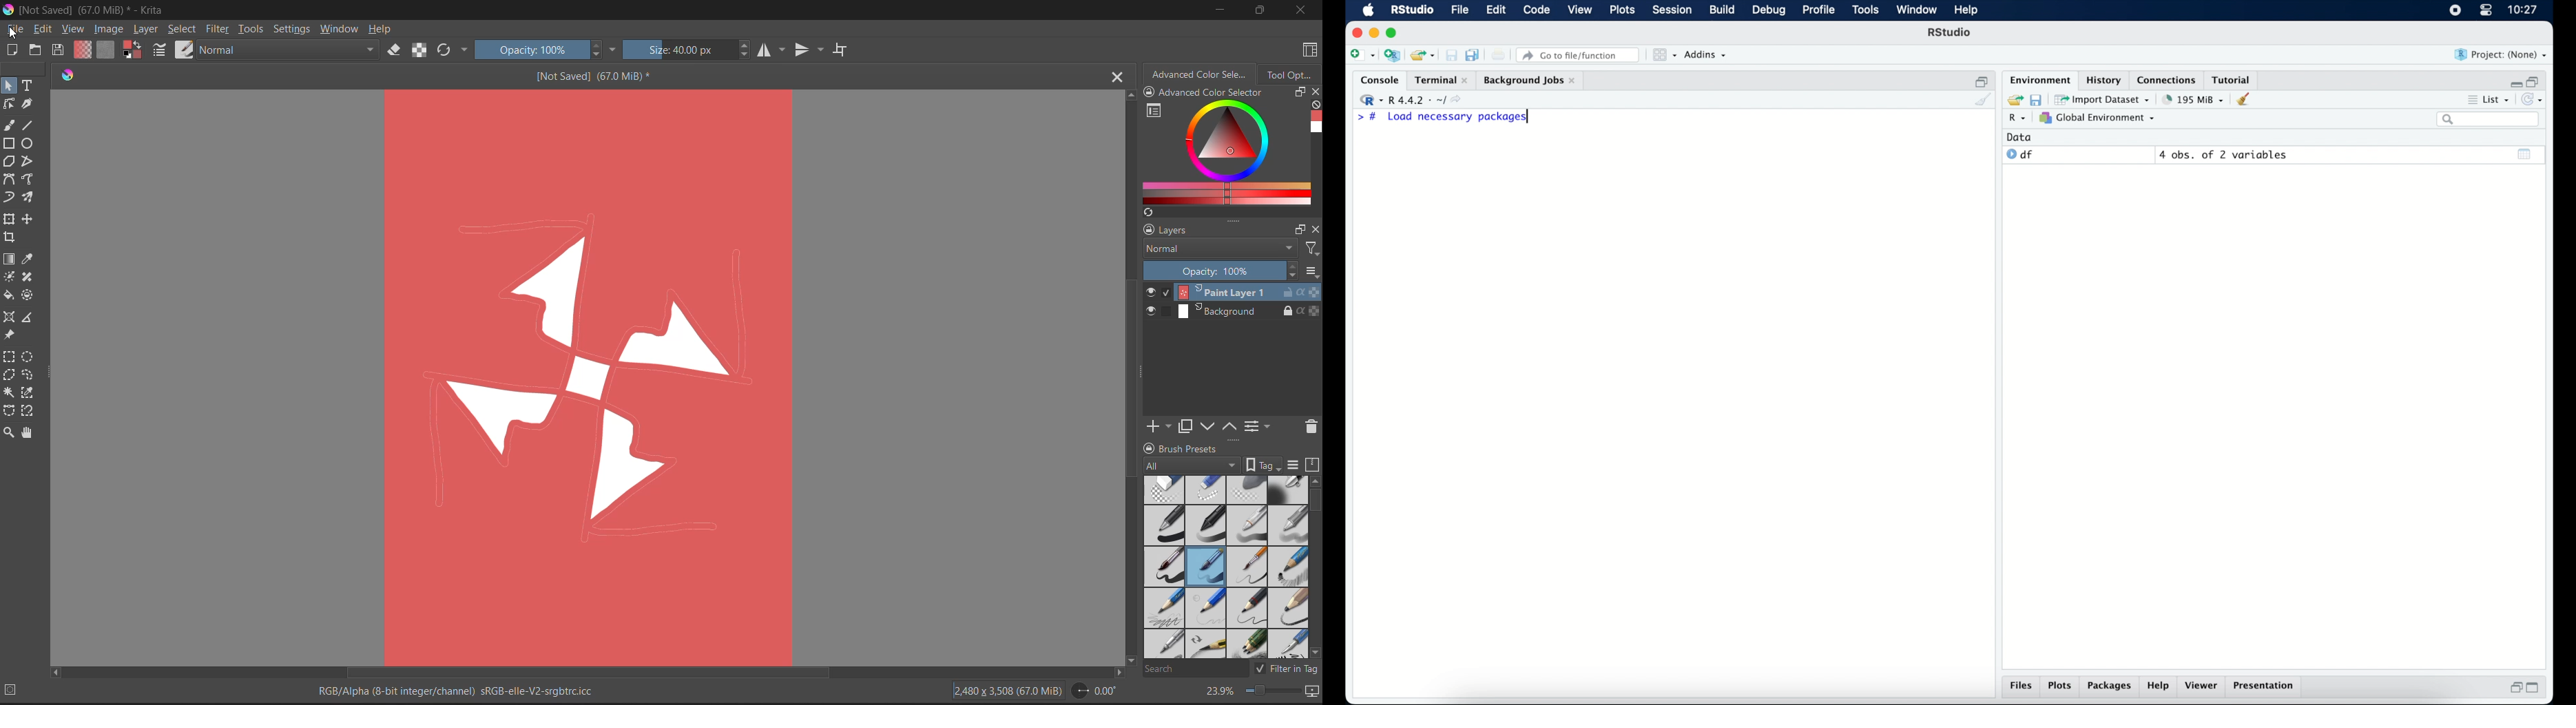  Describe the element at coordinates (1300, 93) in the screenshot. I see `float docker` at that location.